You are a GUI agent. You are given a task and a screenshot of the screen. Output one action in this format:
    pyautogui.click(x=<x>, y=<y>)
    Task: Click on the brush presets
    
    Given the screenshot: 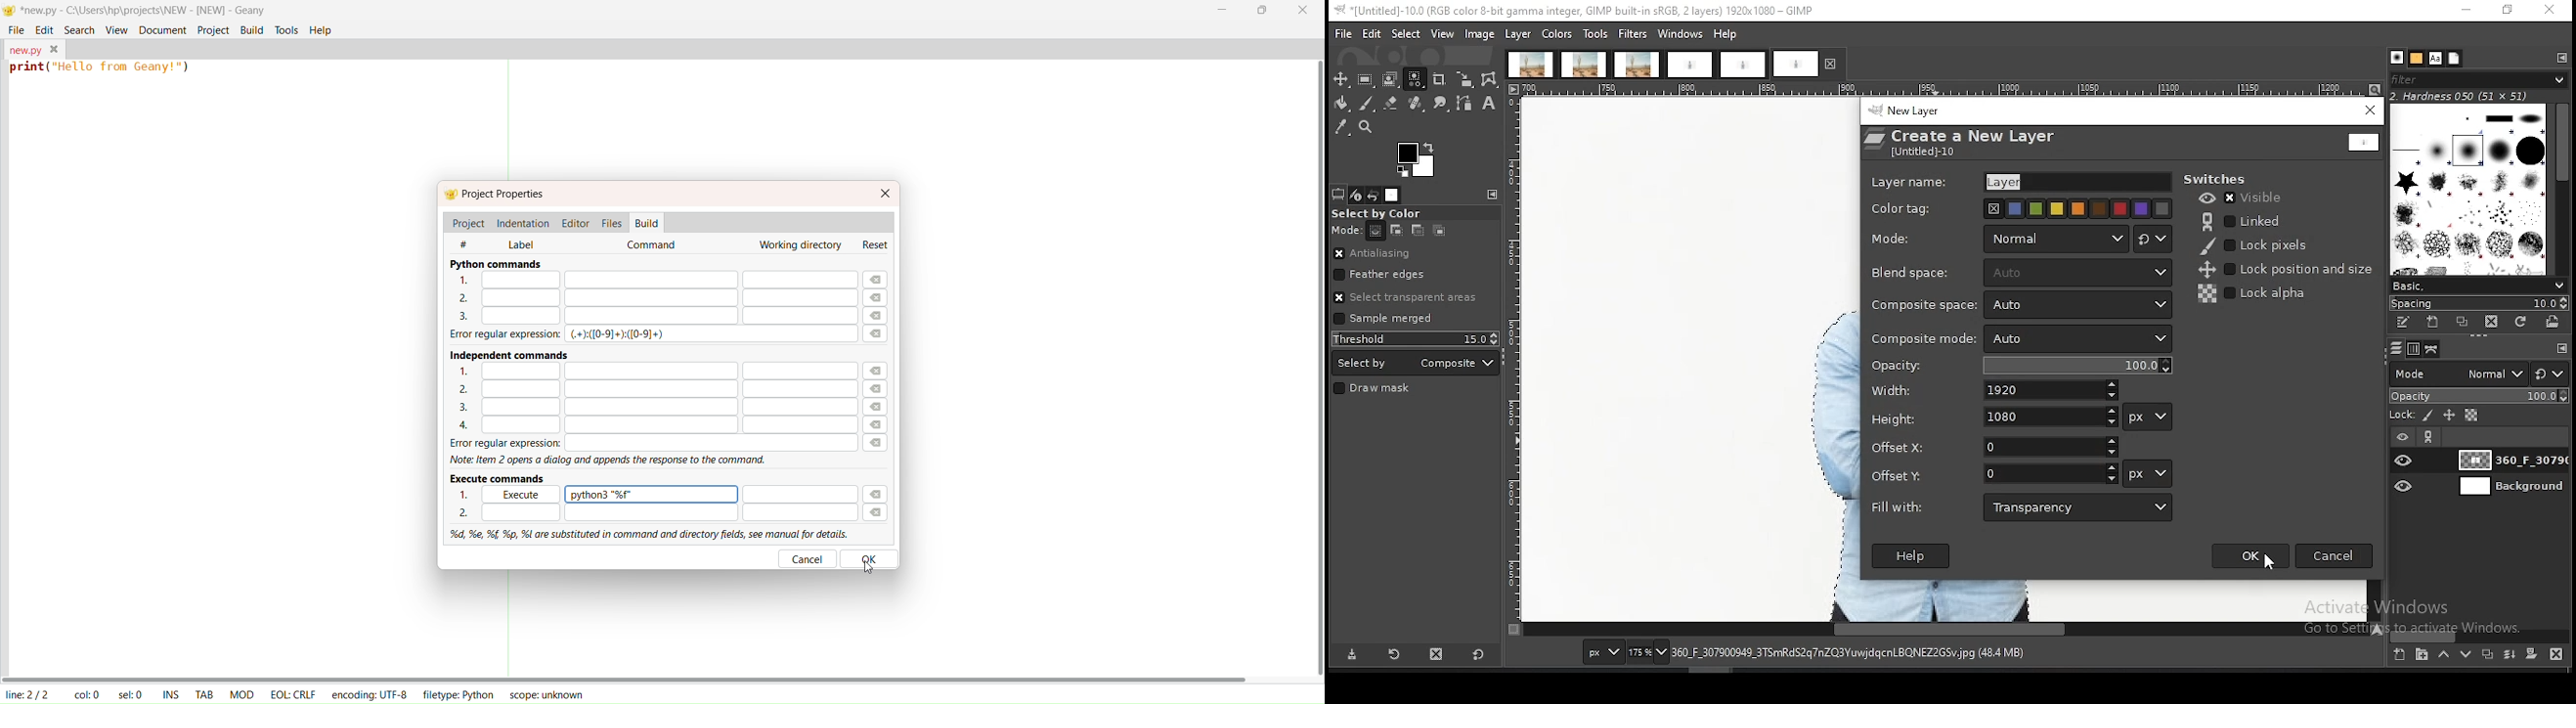 What is the action you would take?
    pyautogui.click(x=2477, y=286)
    